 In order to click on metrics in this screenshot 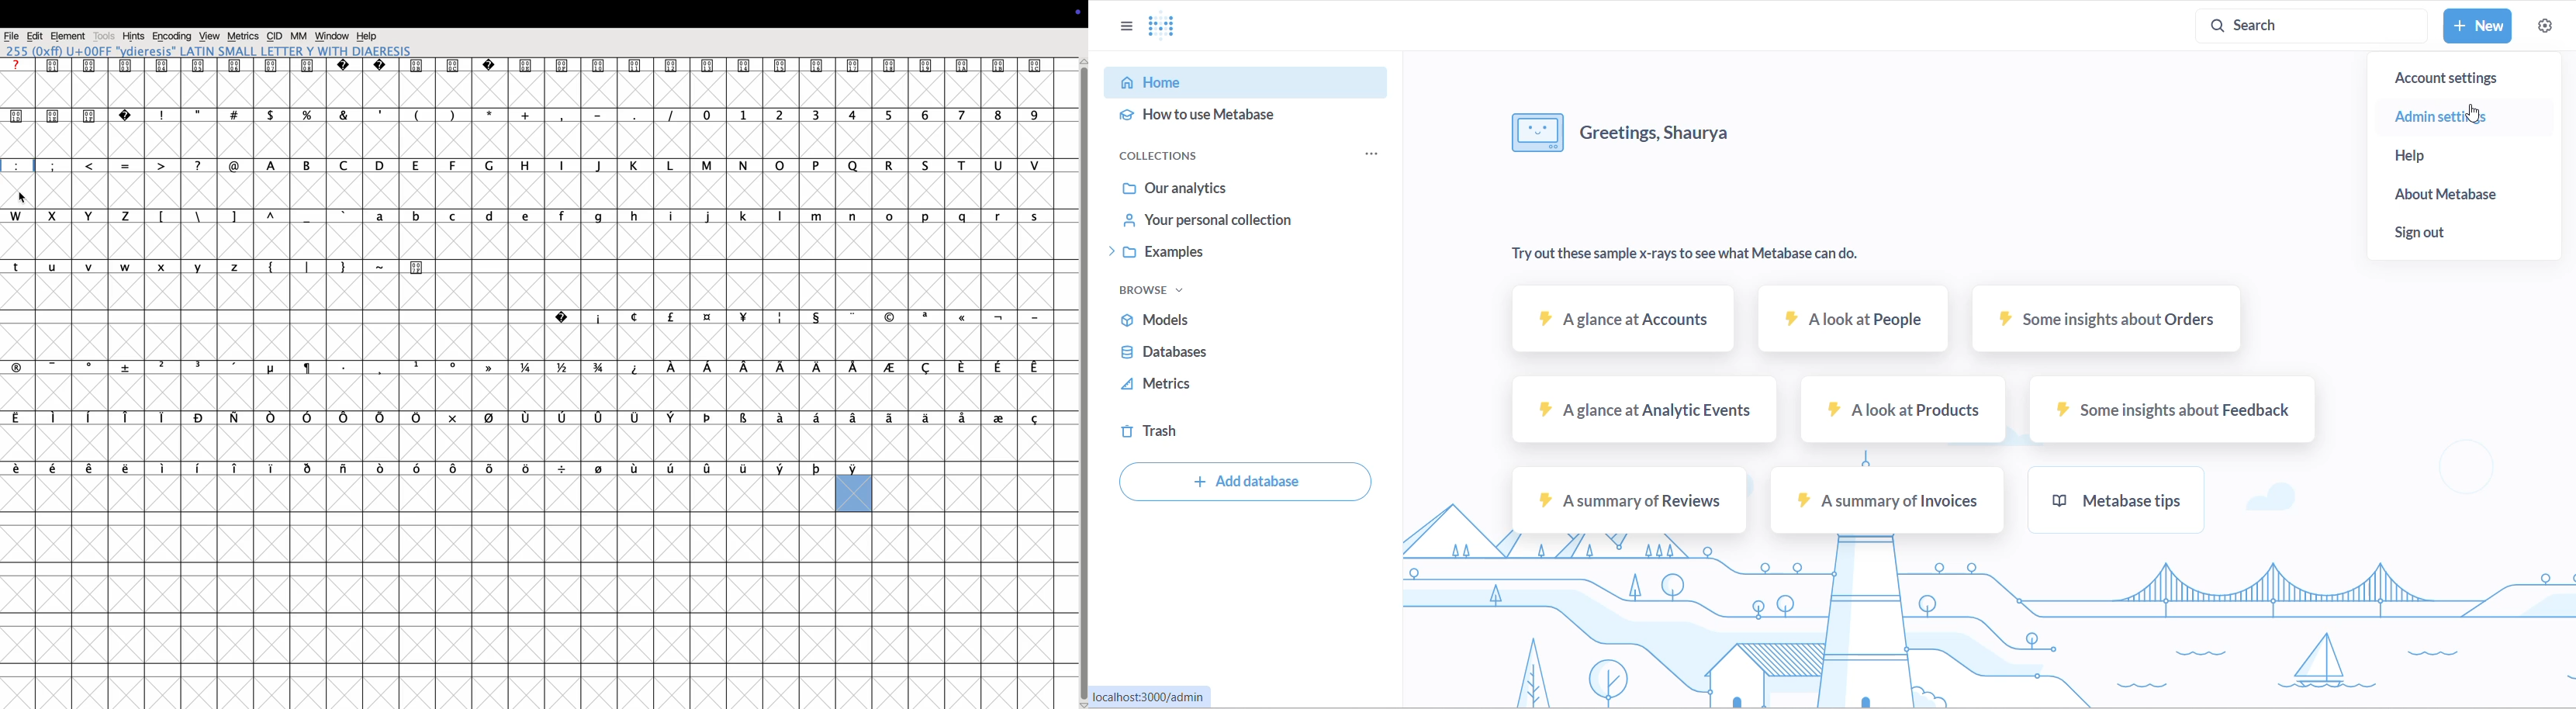, I will do `click(1189, 387)`.